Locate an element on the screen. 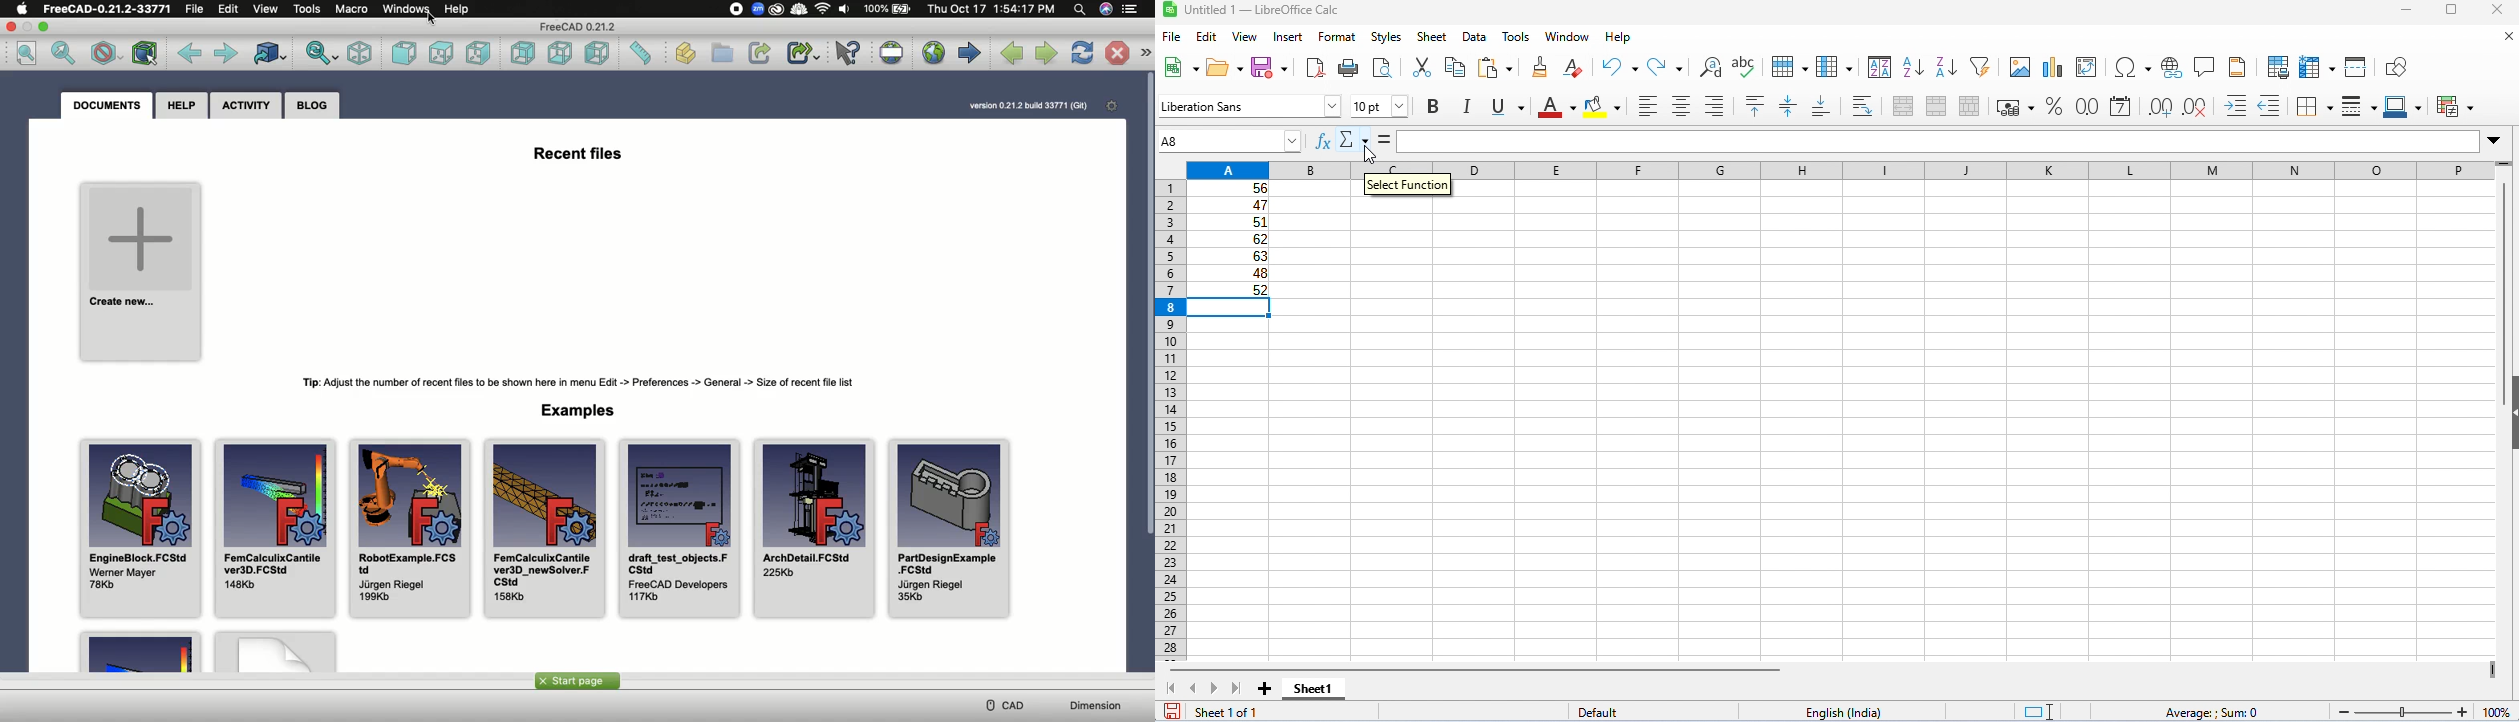 The width and height of the screenshot is (2520, 728). select function is located at coordinates (1356, 139).